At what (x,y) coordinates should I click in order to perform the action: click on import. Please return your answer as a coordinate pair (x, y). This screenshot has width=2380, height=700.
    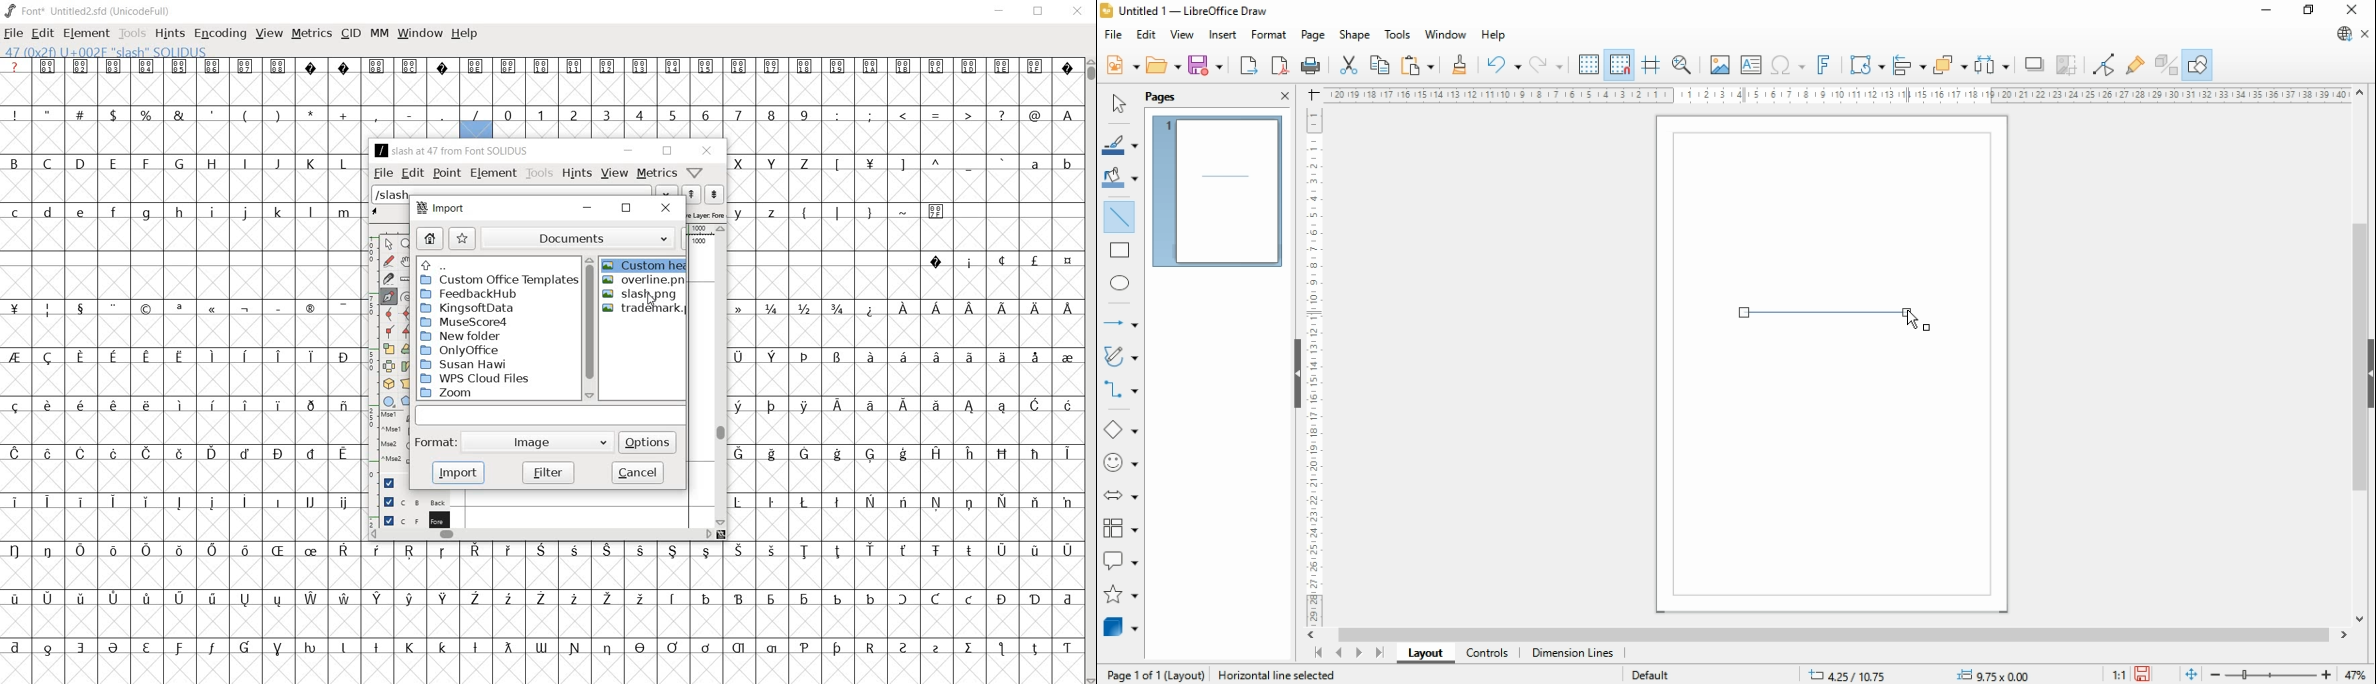
    Looking at the image, I should click on (439, 208).